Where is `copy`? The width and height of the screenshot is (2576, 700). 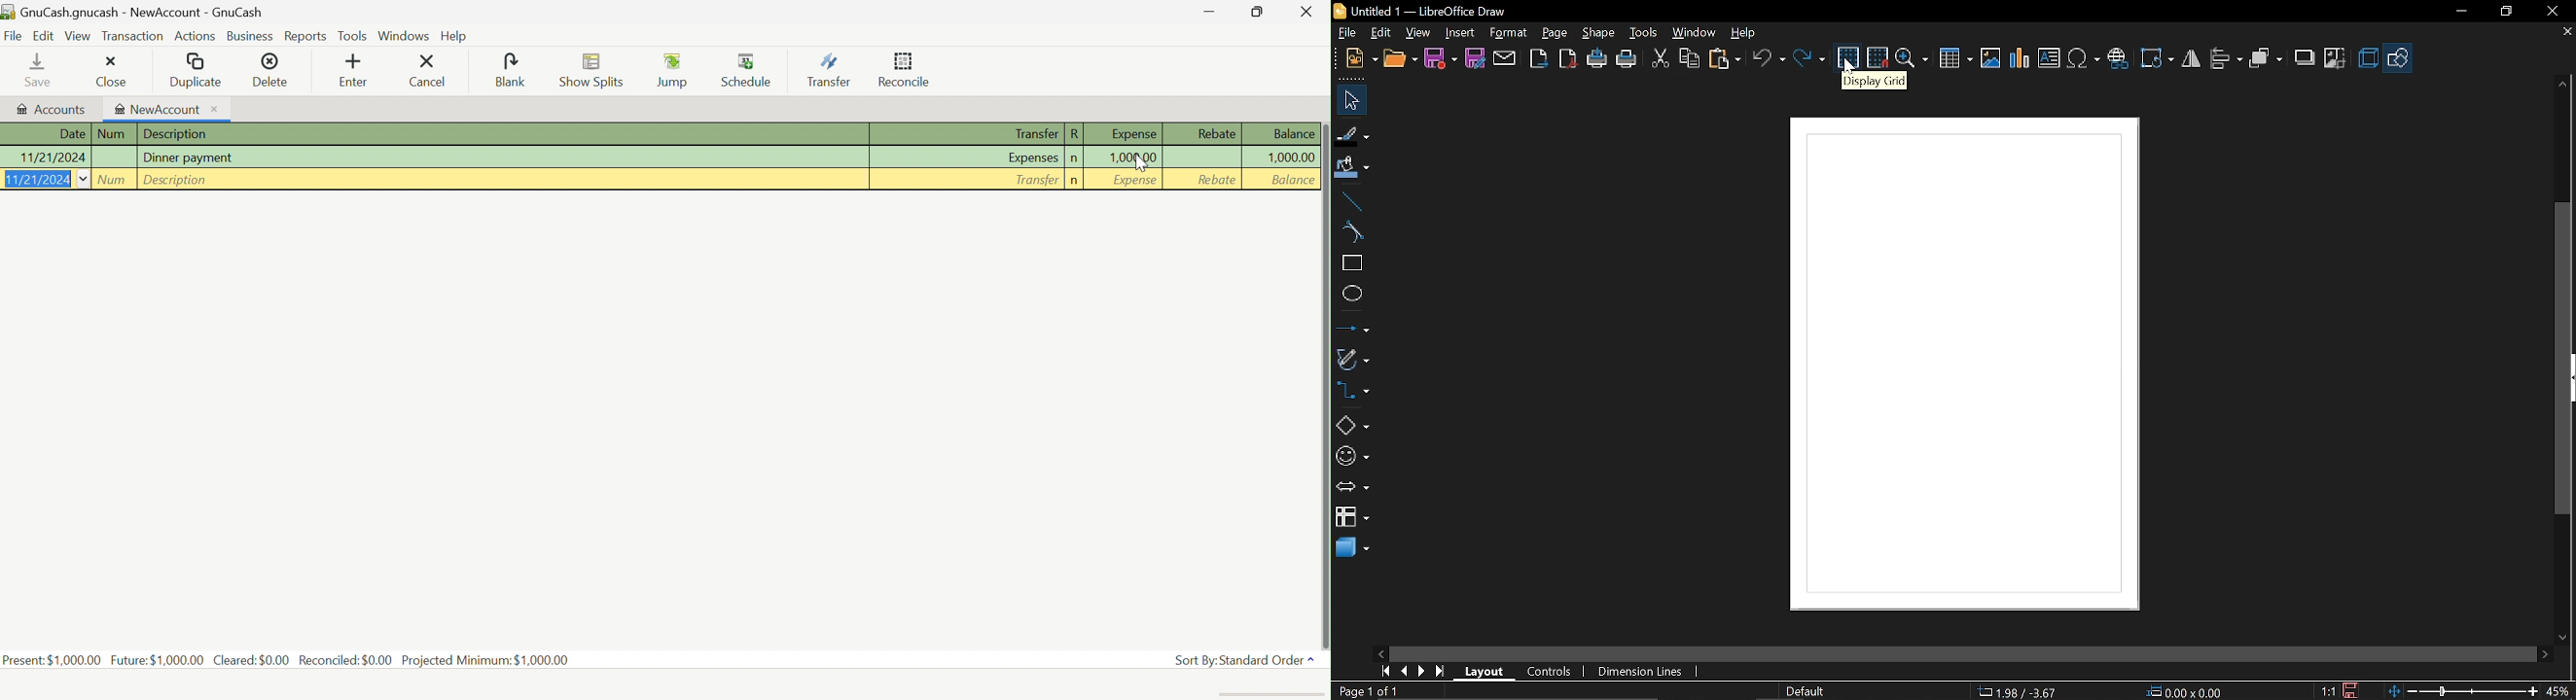
copy is located at coordinates (1691, 58).